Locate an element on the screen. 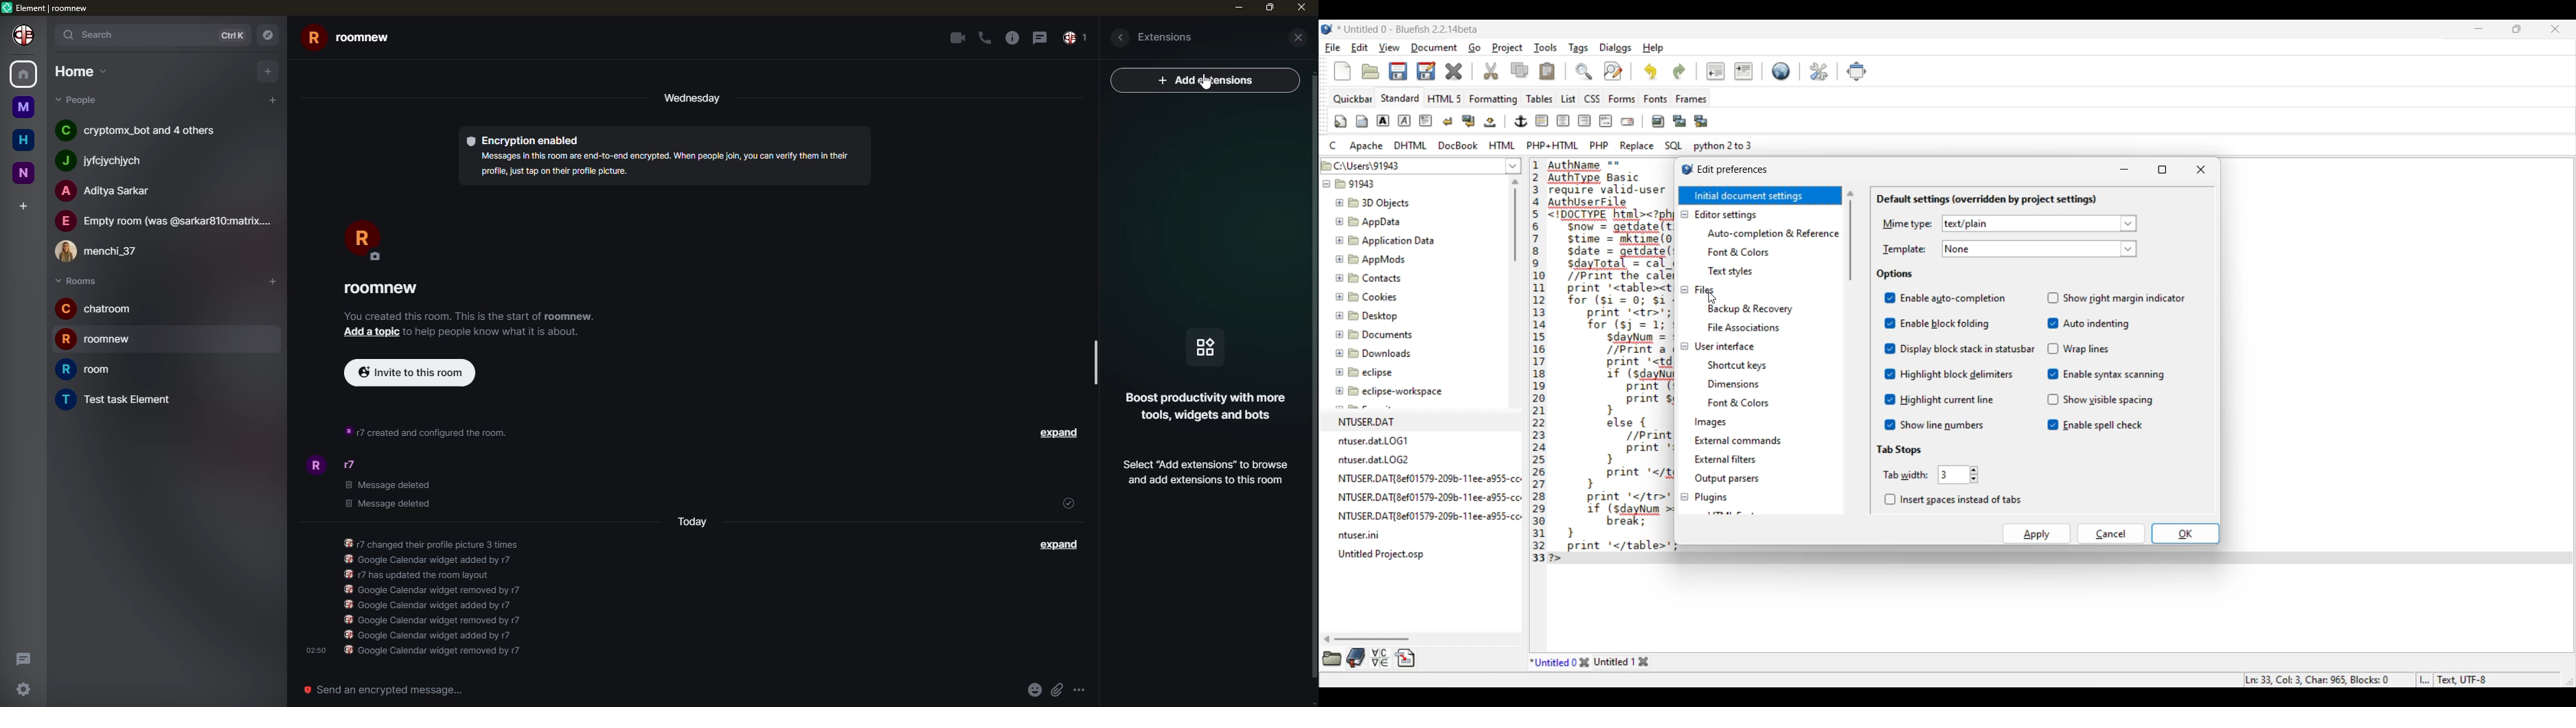 The height and width of the screenshot is (728, 2576). Minimize is located at coordinates (2124, 169).